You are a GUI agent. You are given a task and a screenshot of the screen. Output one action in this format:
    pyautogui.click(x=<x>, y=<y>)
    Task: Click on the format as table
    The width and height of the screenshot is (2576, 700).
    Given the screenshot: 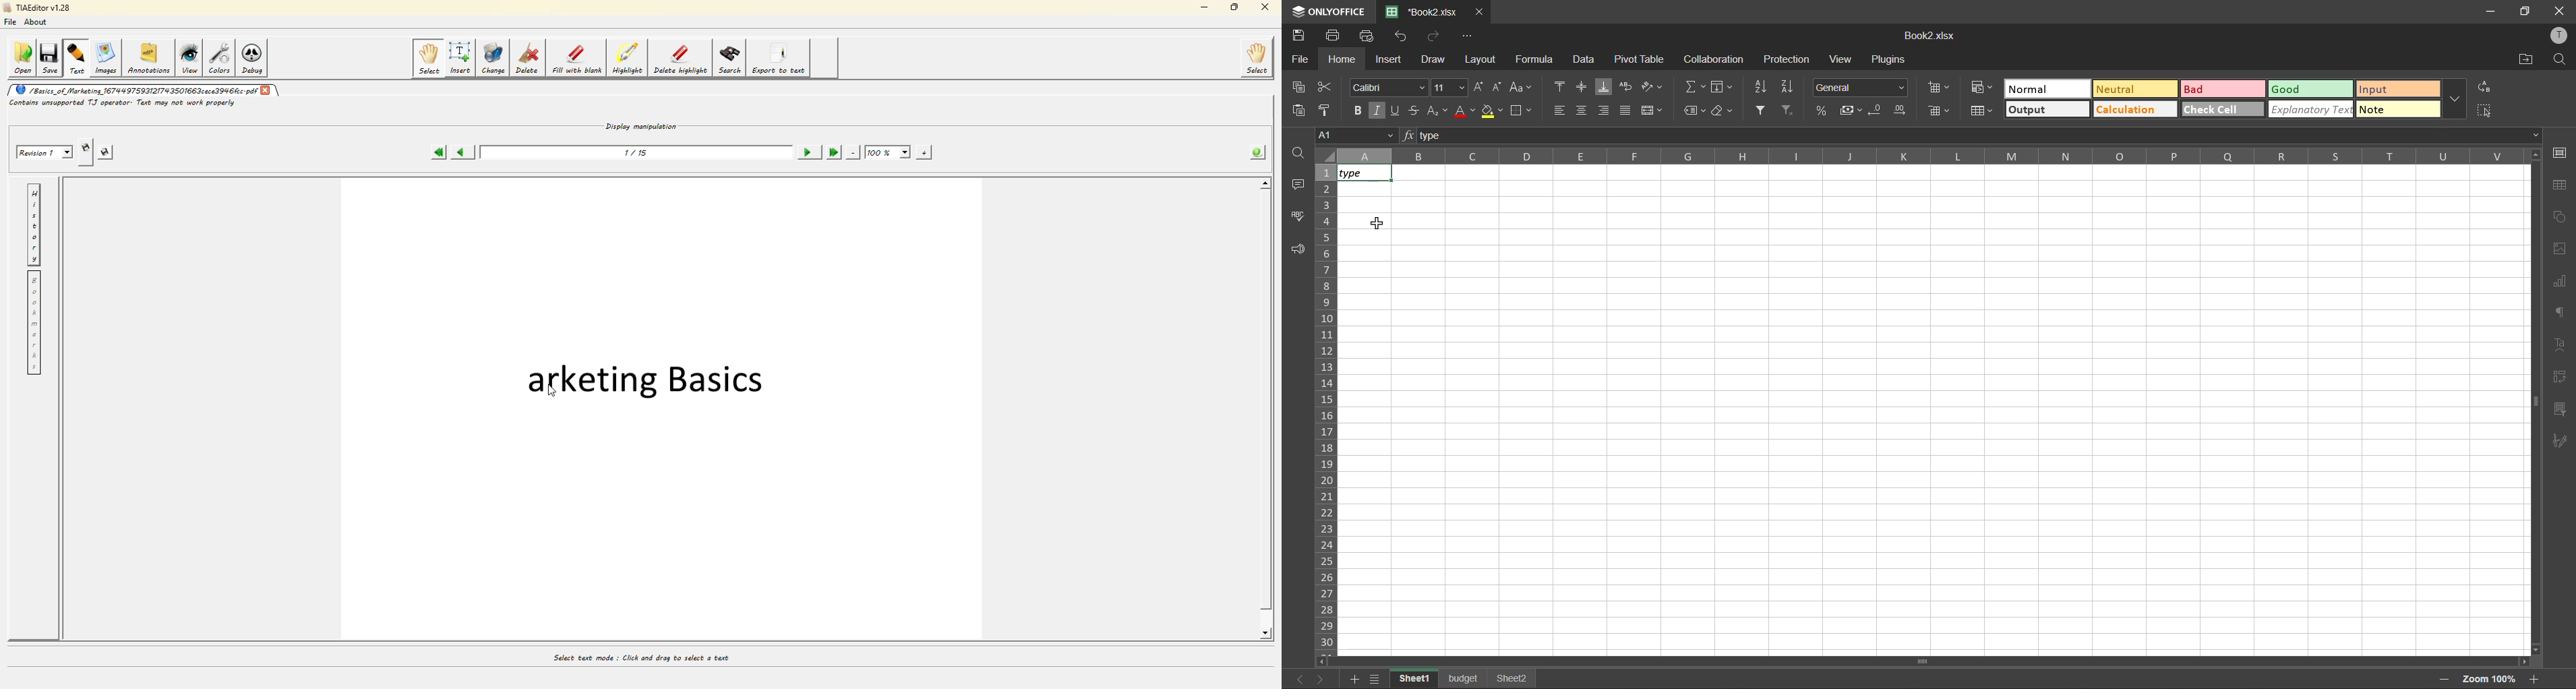 What is the action you would take?
    pyautogui.click(x=1981, y=112)
    